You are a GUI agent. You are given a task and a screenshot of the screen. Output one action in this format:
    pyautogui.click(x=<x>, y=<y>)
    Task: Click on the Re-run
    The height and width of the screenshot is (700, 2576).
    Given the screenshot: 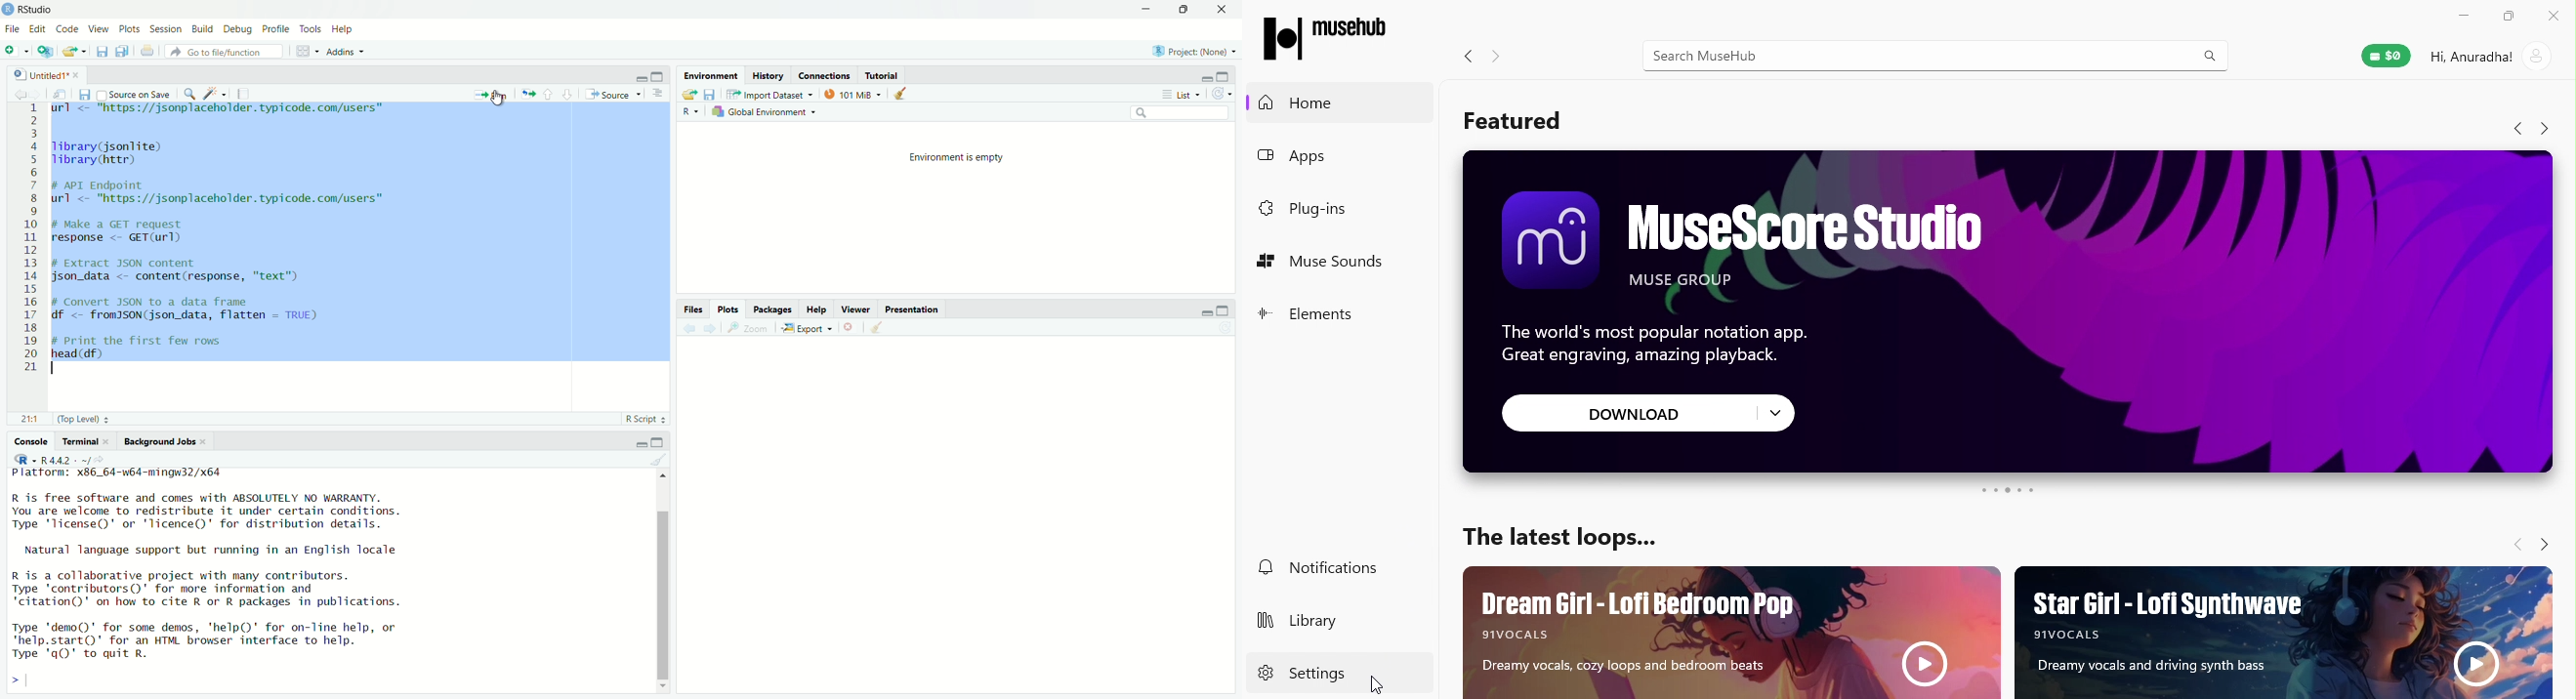 What is the action you would take?
    pyautogui.click(x=526, y=93)
    